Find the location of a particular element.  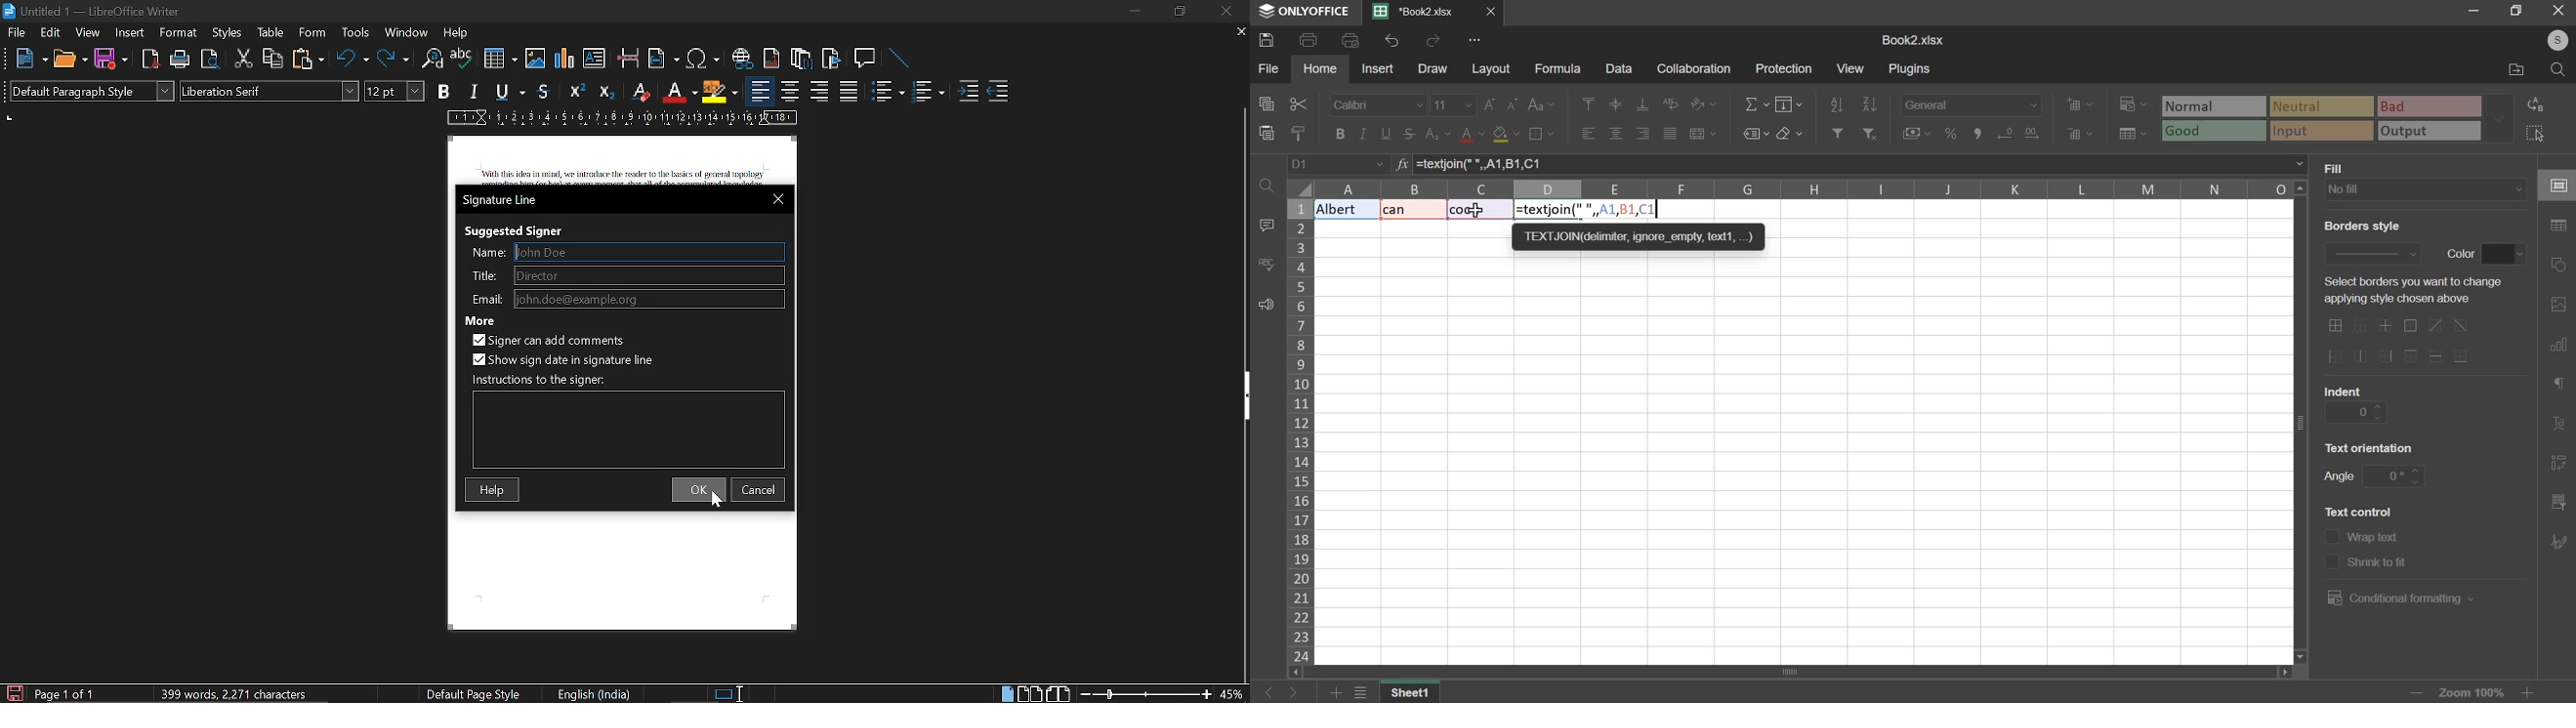

redo is located at coordinates (393, 59).